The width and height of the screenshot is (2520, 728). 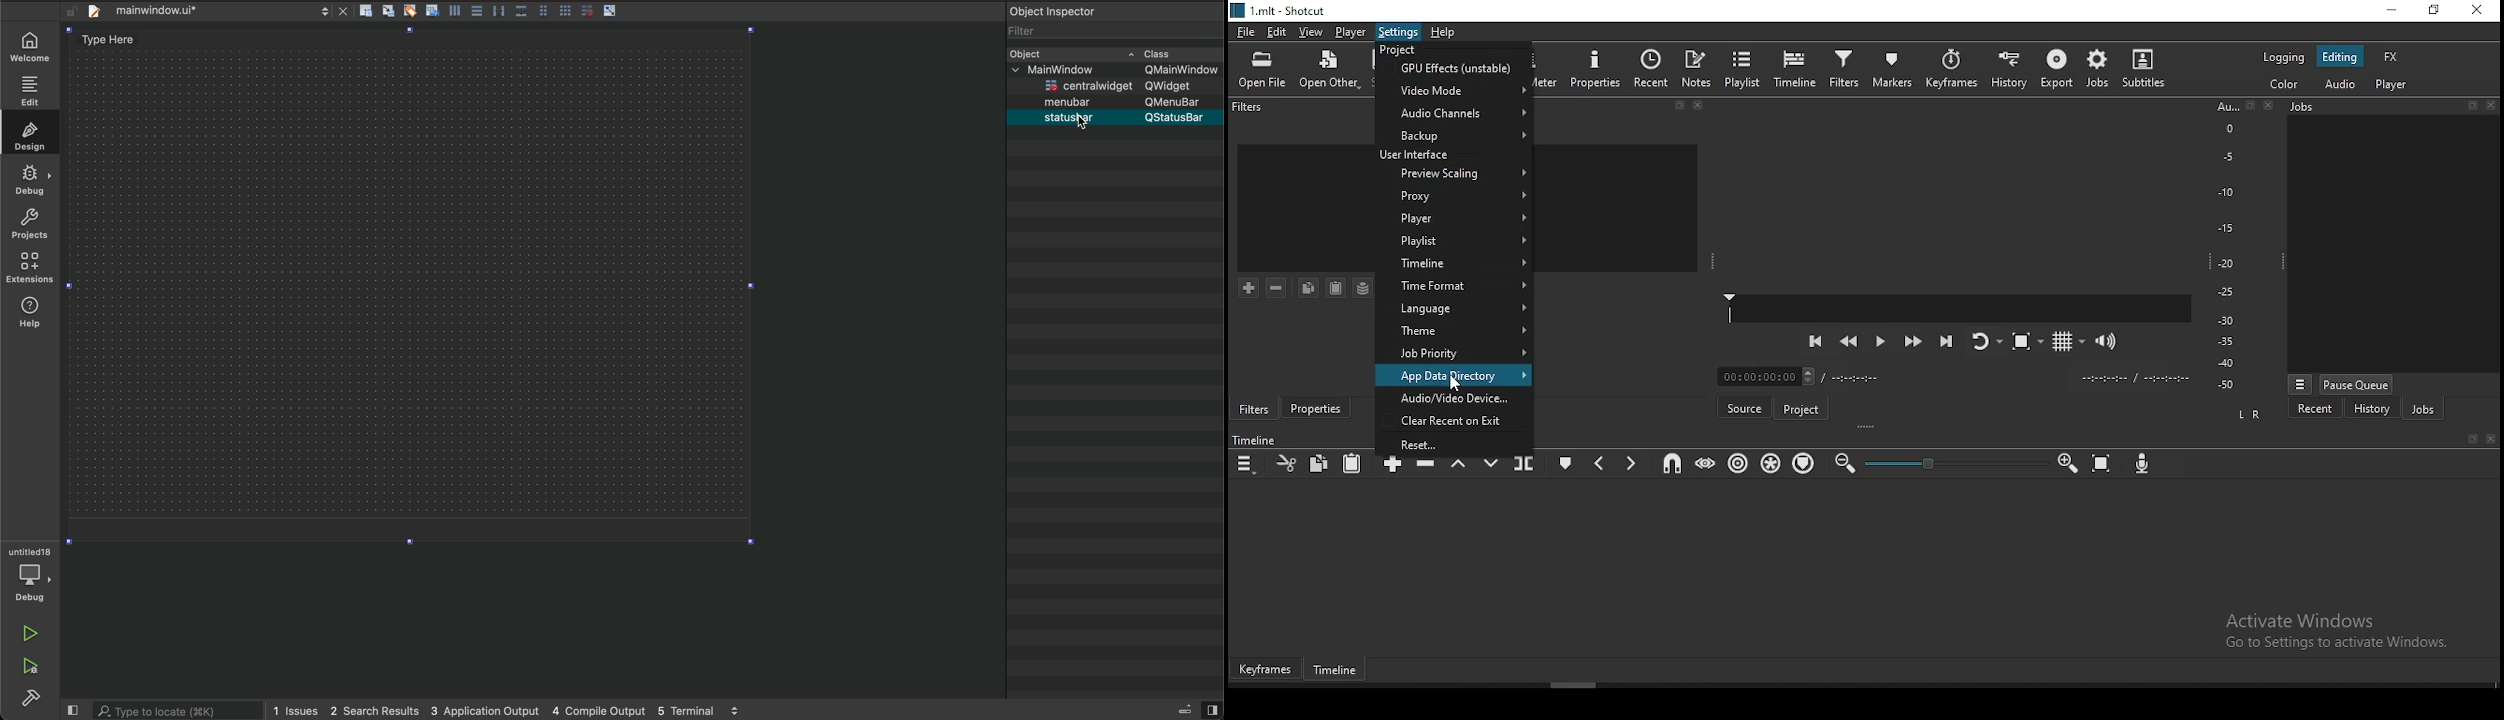 What do you see at coordinates (1452, 176) in the screenshot?
I see `proxy` at bounding box center [1452, 176].